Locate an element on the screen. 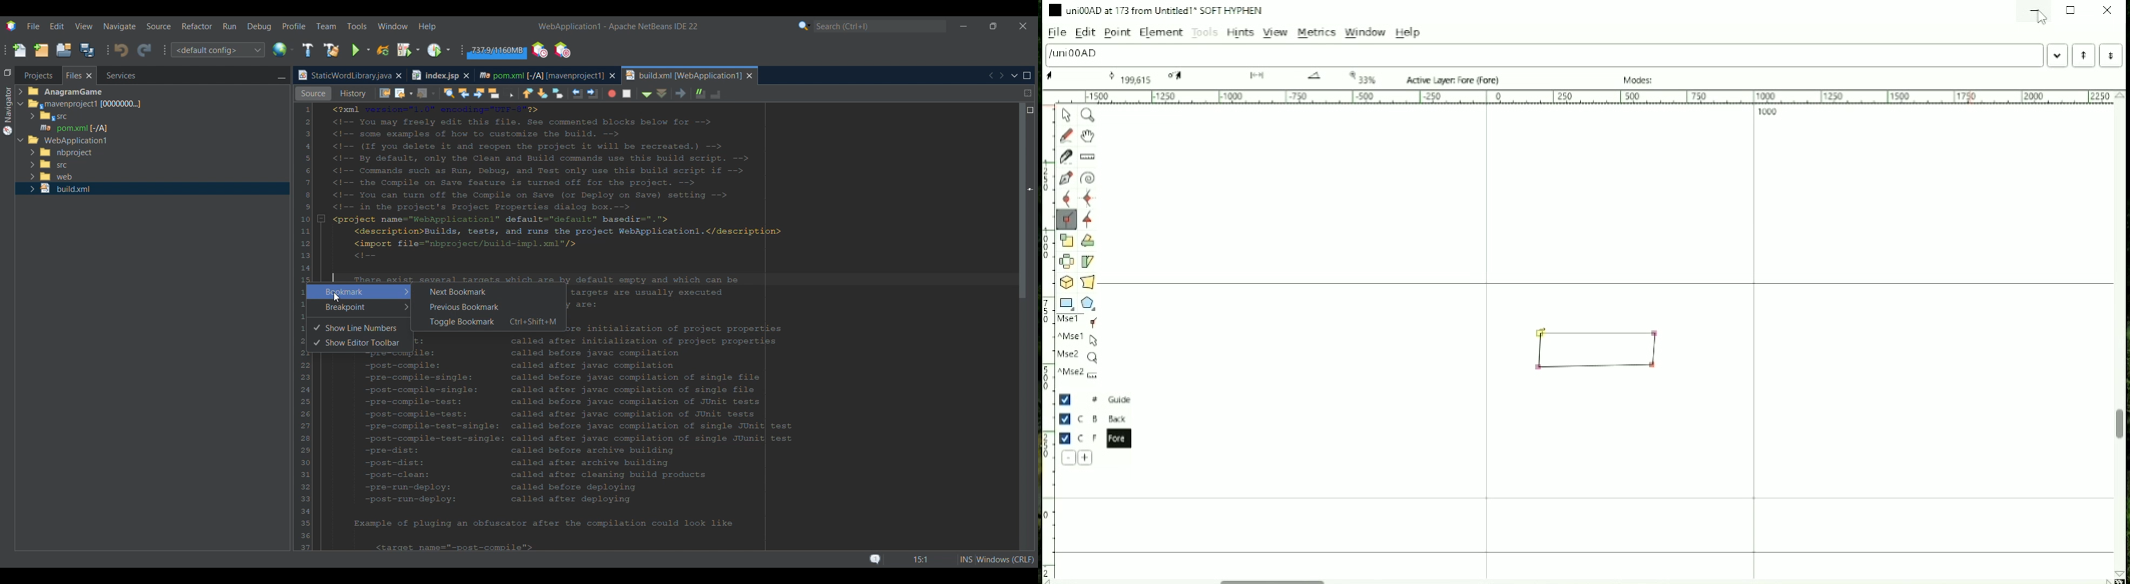 The image size is (2156, 588). Delete the current layer is located at coordinates (1069, 458).